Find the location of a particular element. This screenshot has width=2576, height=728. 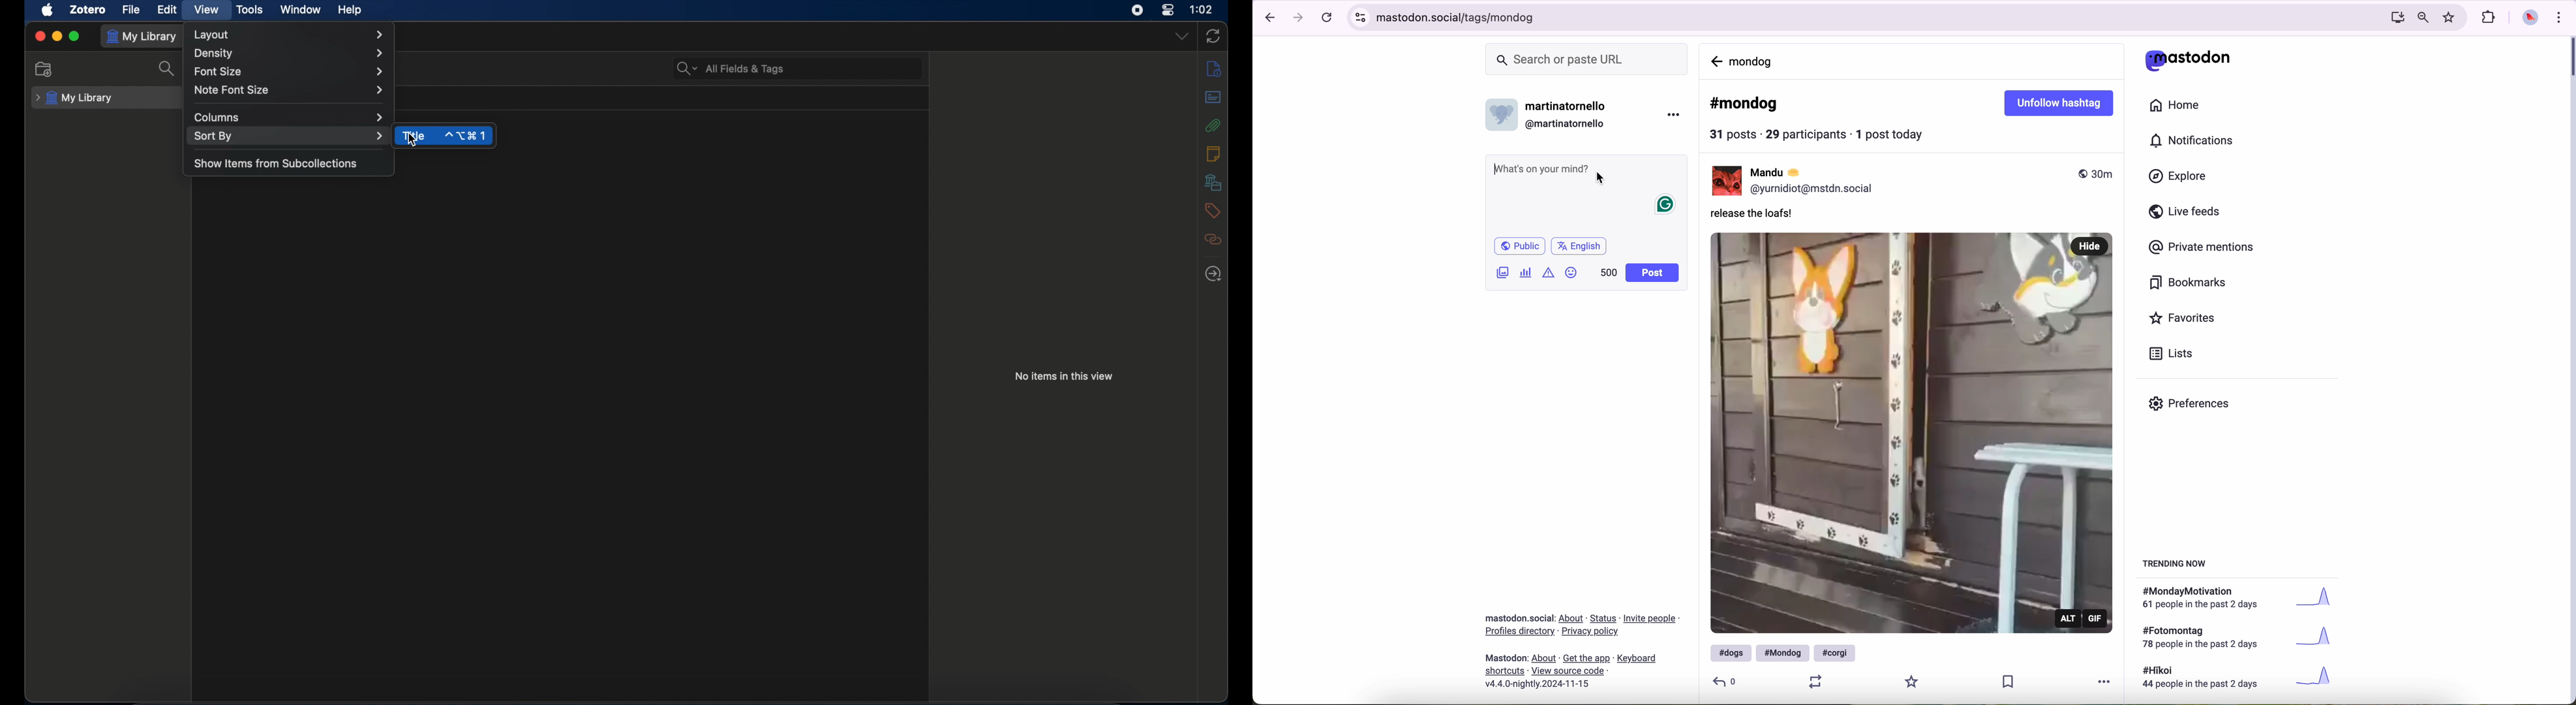

hide is located at coordinates (2091, 244).